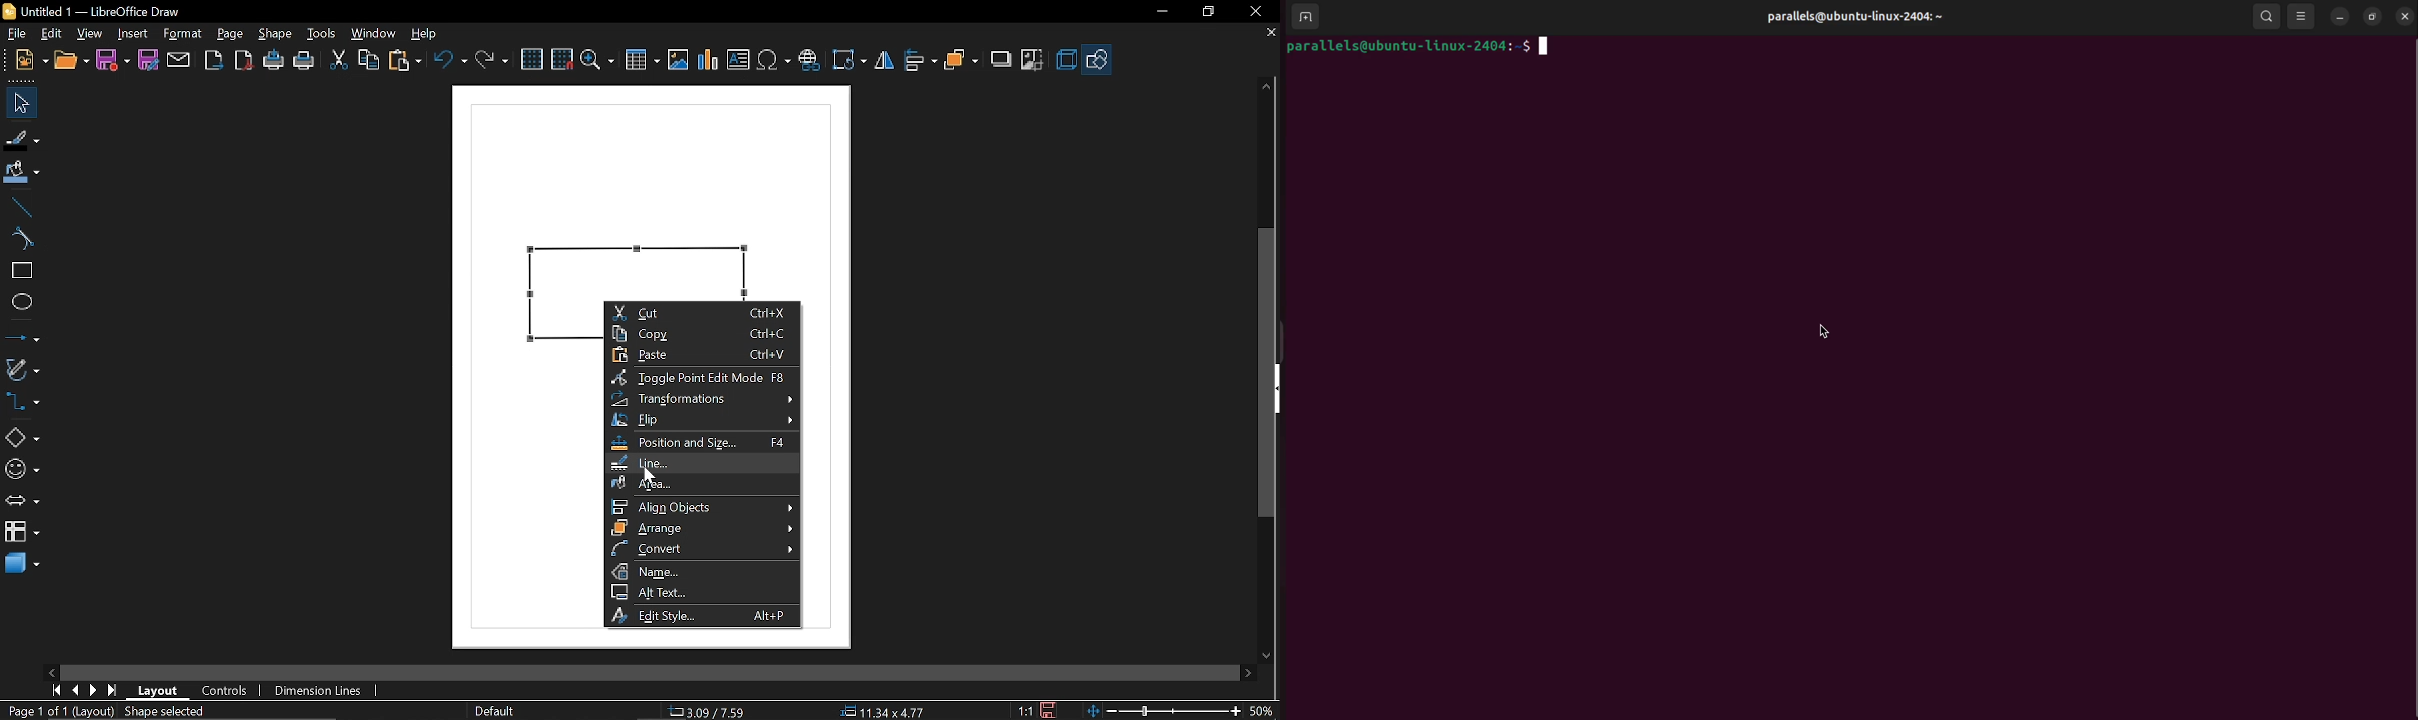  What do you see at coordinates (97, 11) in the screenshot?
I see `Untitled 1 - LibreOffice Draw` at bounding box center [97, 11].